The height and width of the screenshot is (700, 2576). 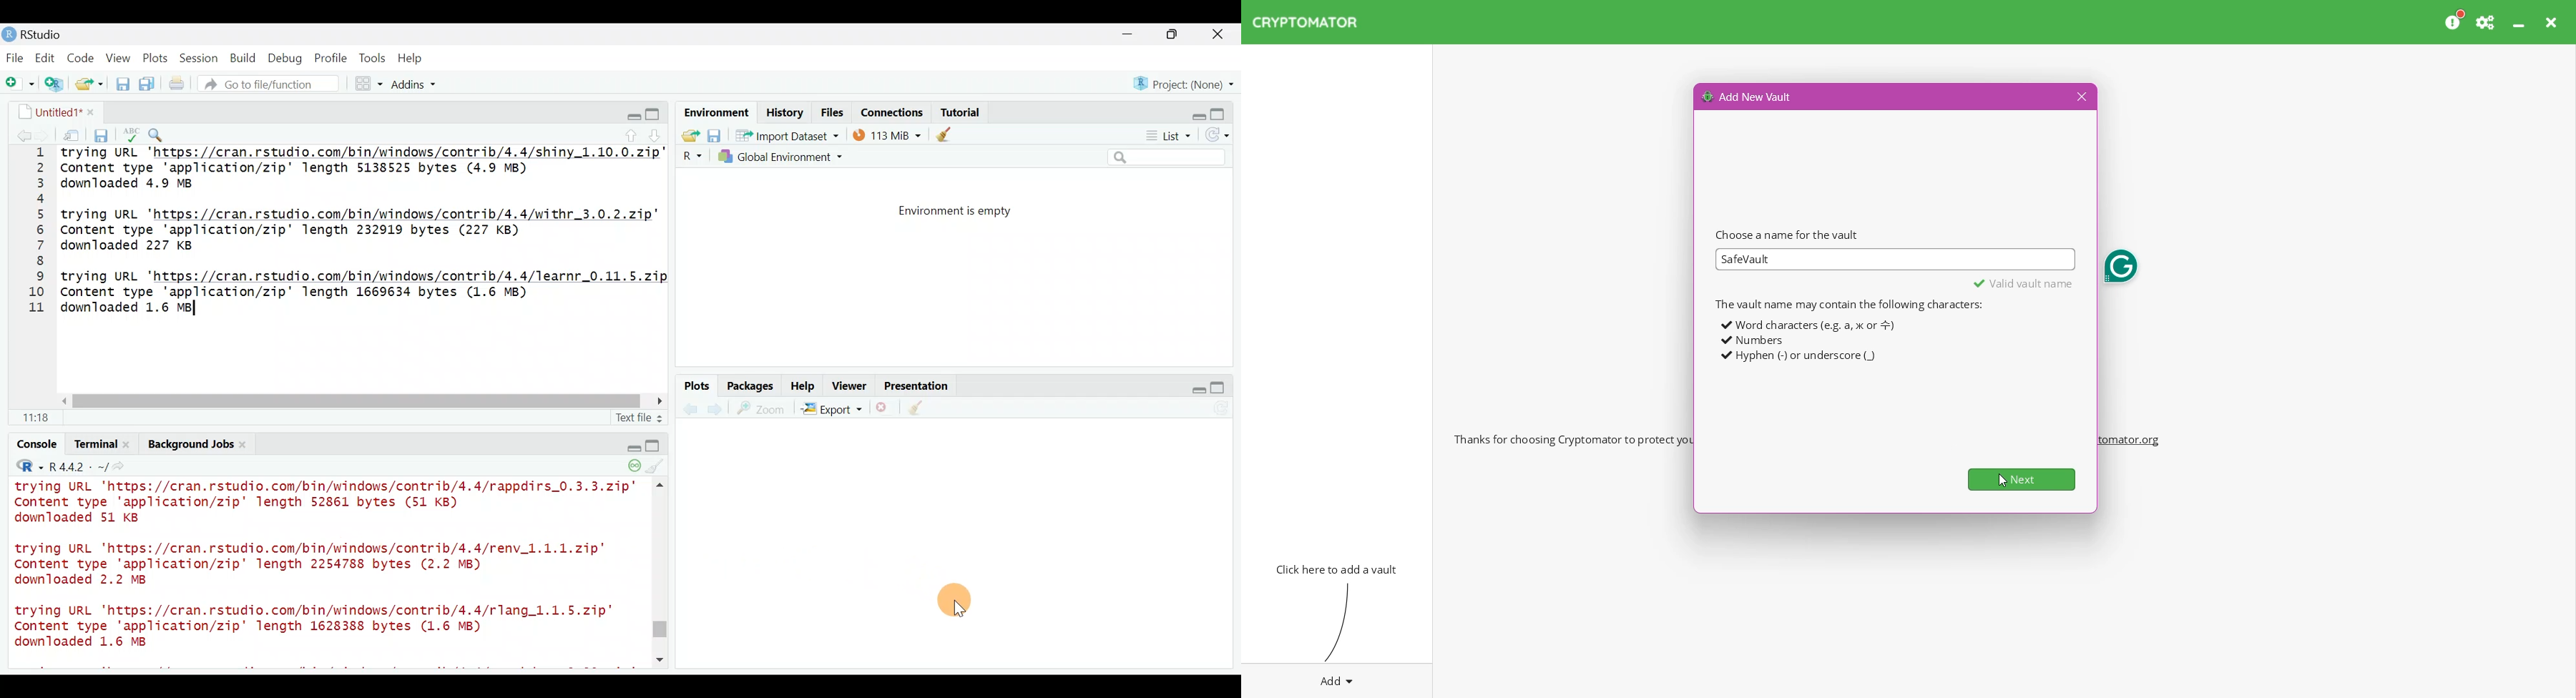 What do you see at coordinates (632, 416) in the screenshot?
I see `Text file` at bounding box center [632, 416].